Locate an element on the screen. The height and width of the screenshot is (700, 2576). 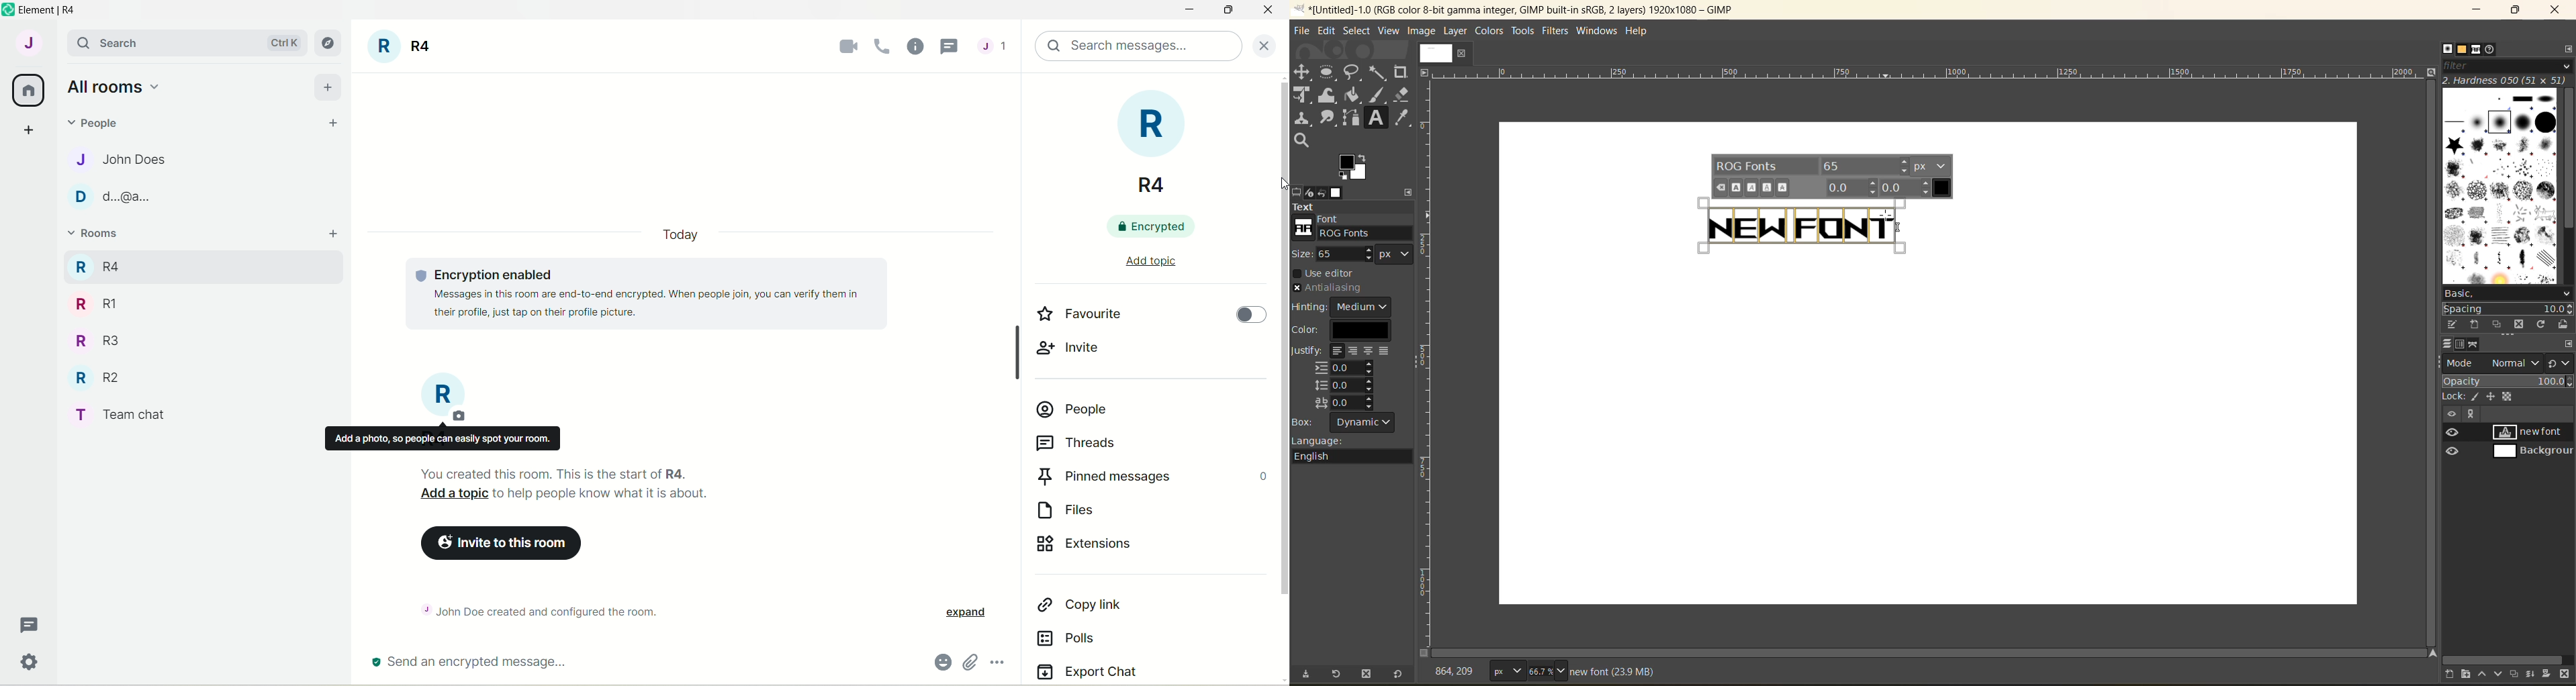
R R4 is located at coordinates (96, 264).